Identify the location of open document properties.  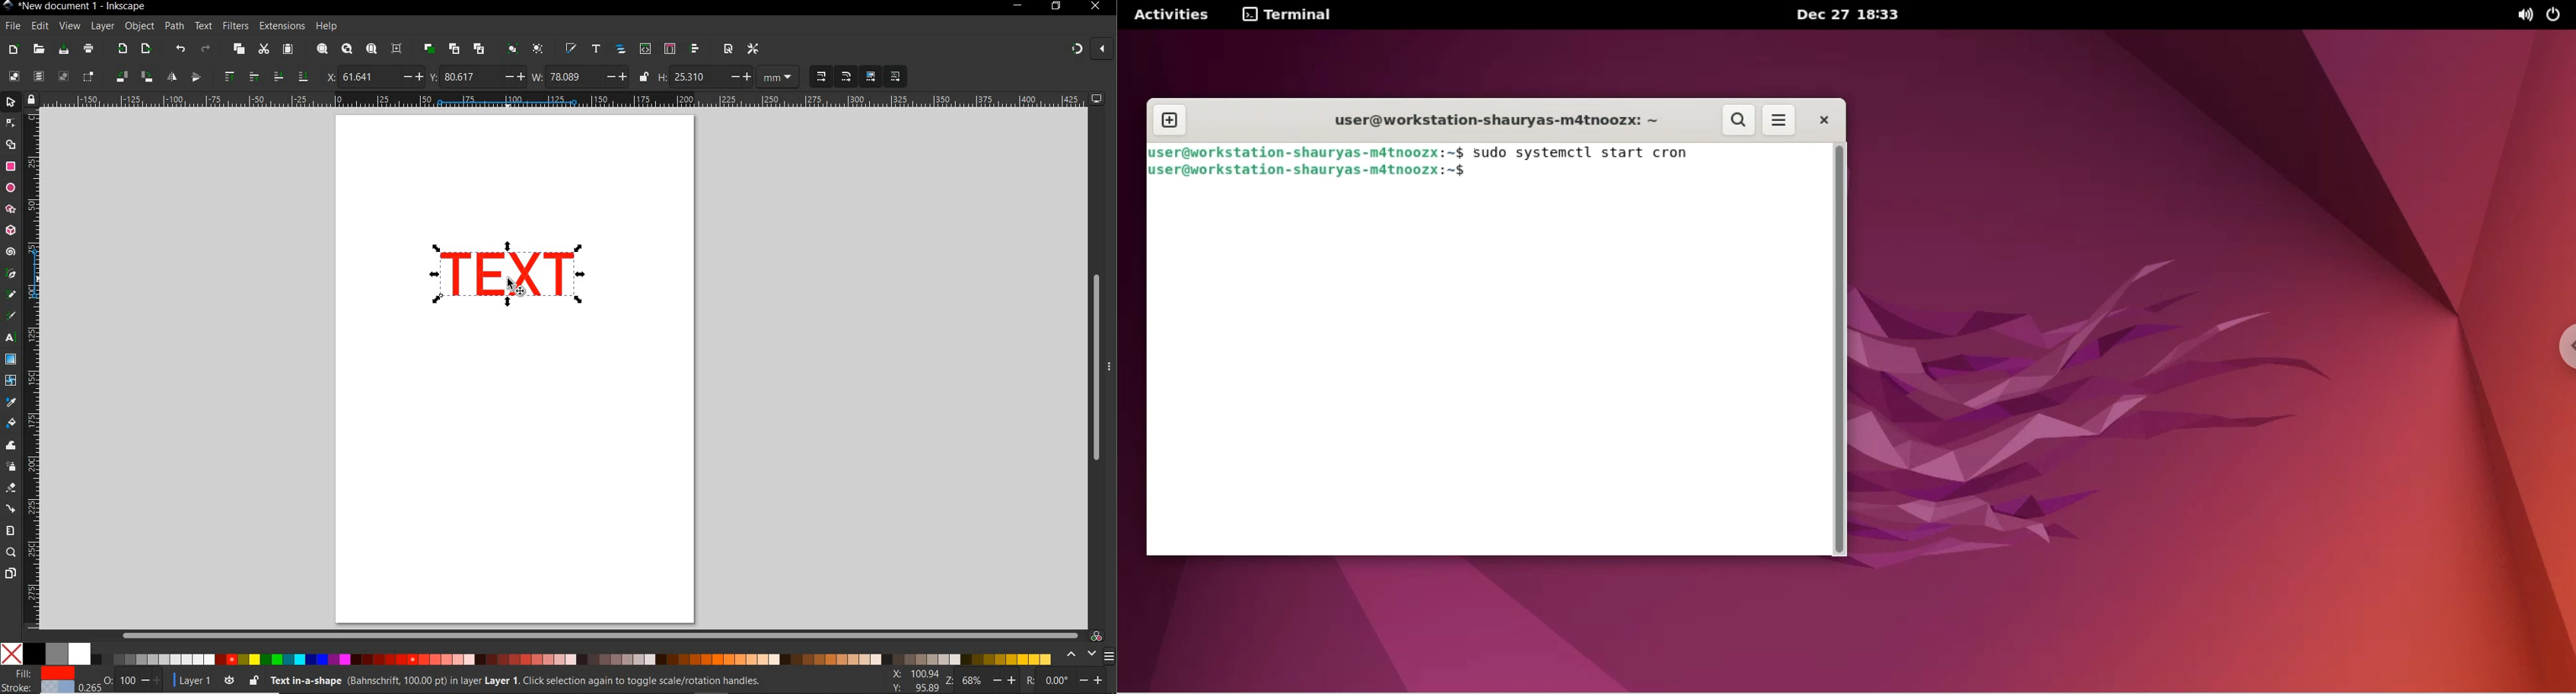
(728, 49).